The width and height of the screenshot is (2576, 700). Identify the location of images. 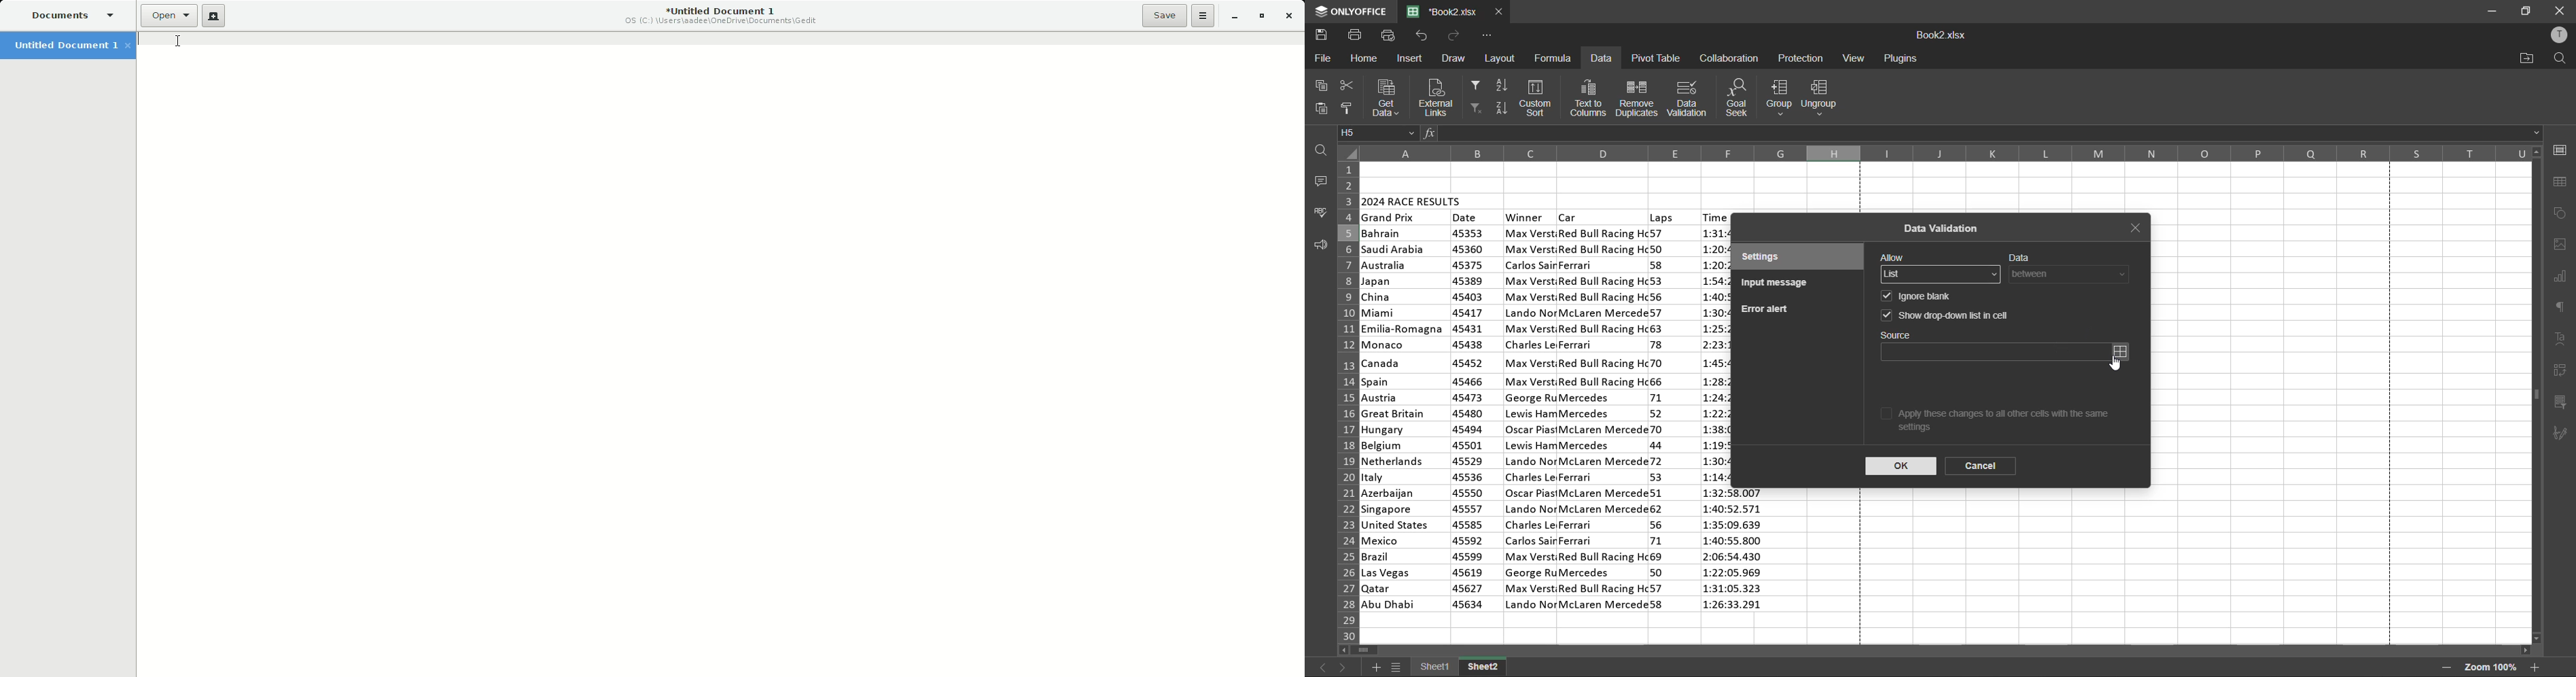
(2561, 244).